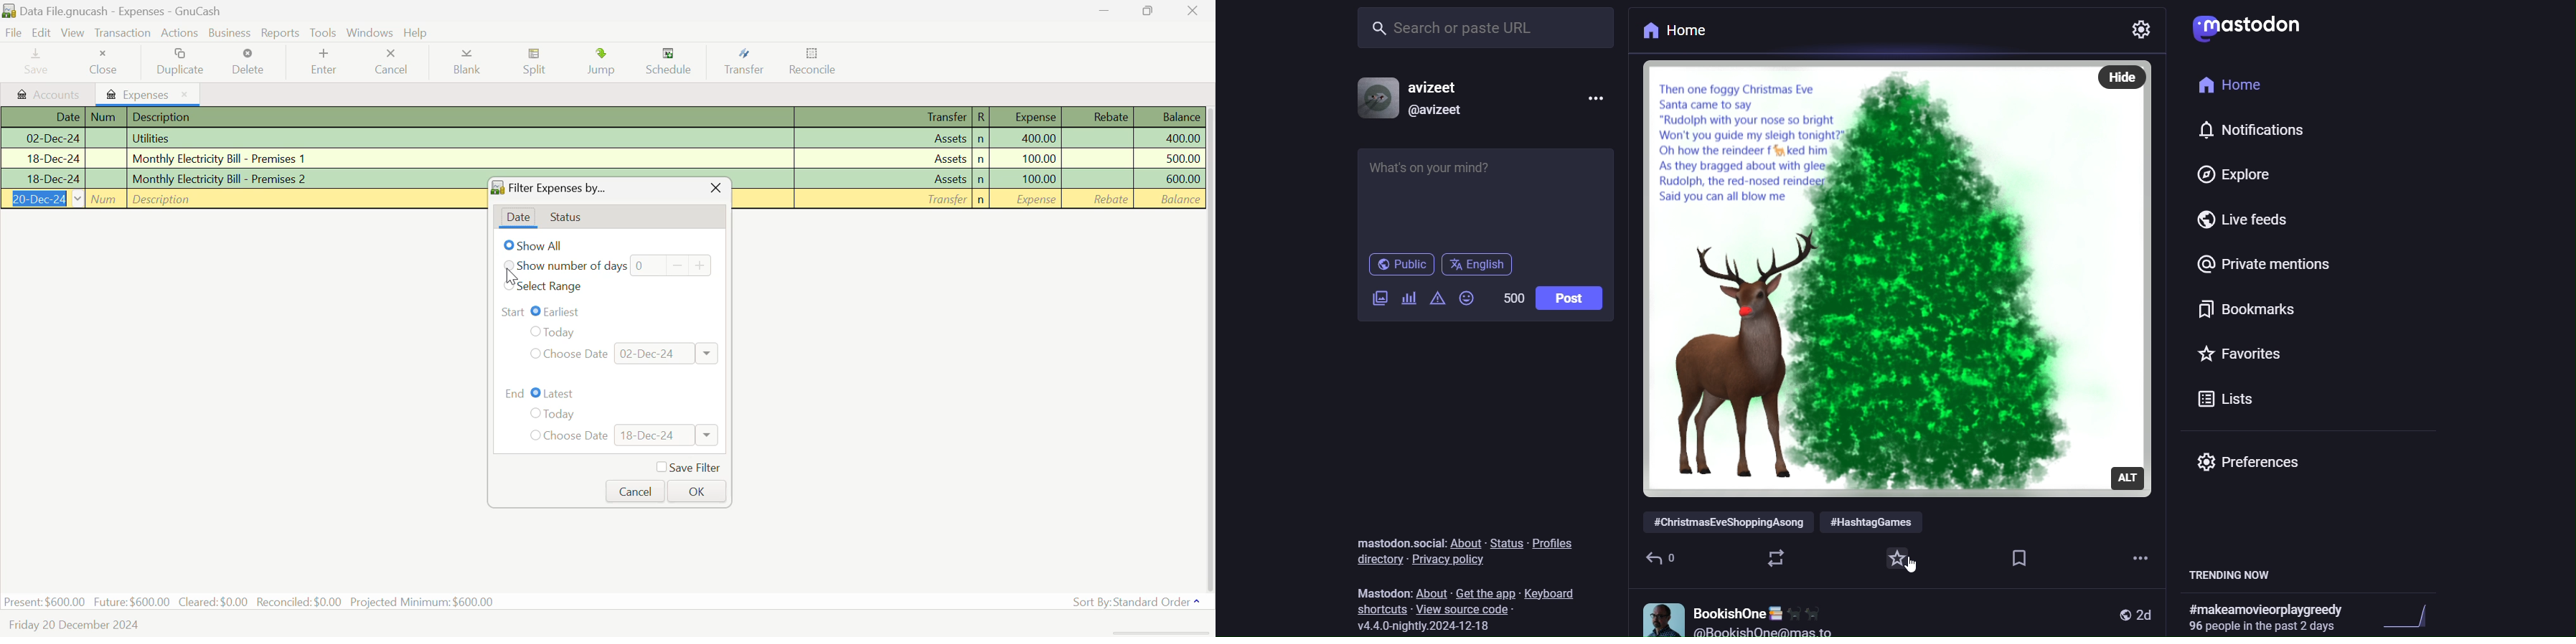 The image size is (2576, 644). Describe the element at coordinates (1659, 615) in the screenshot. I see `profile picture` at that location.